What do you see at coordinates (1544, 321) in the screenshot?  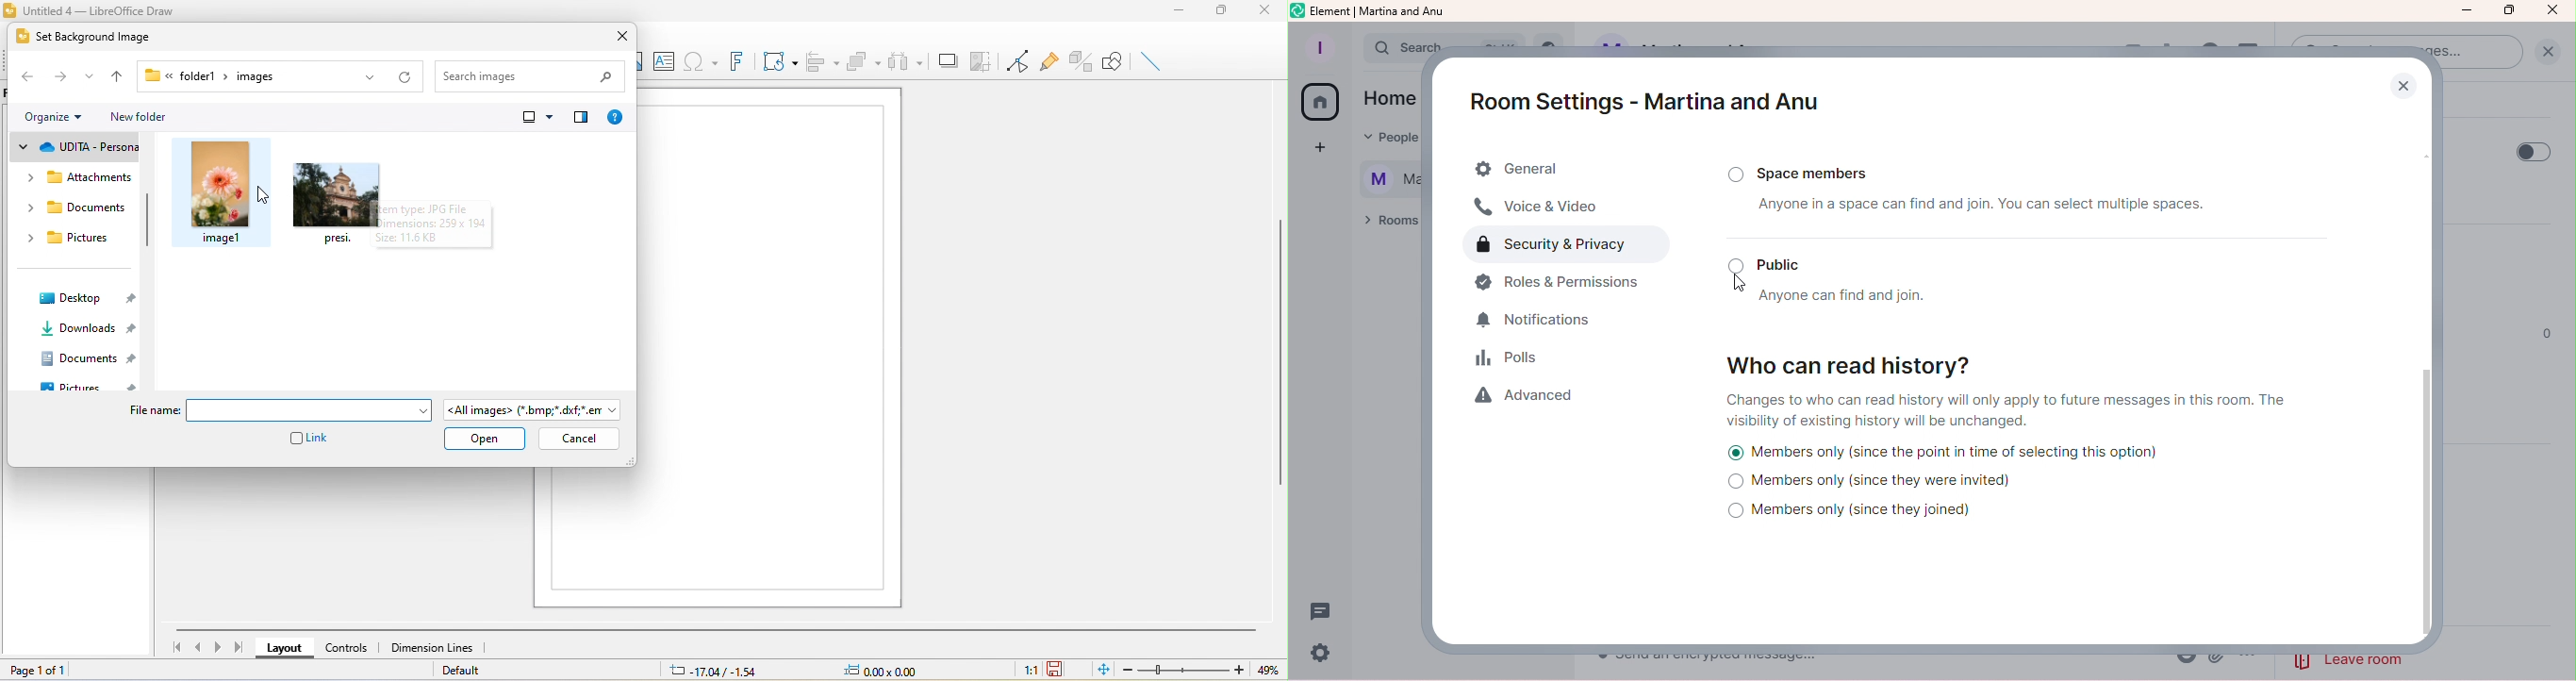 I see `Notifications` at bounding box center [1544, 321].